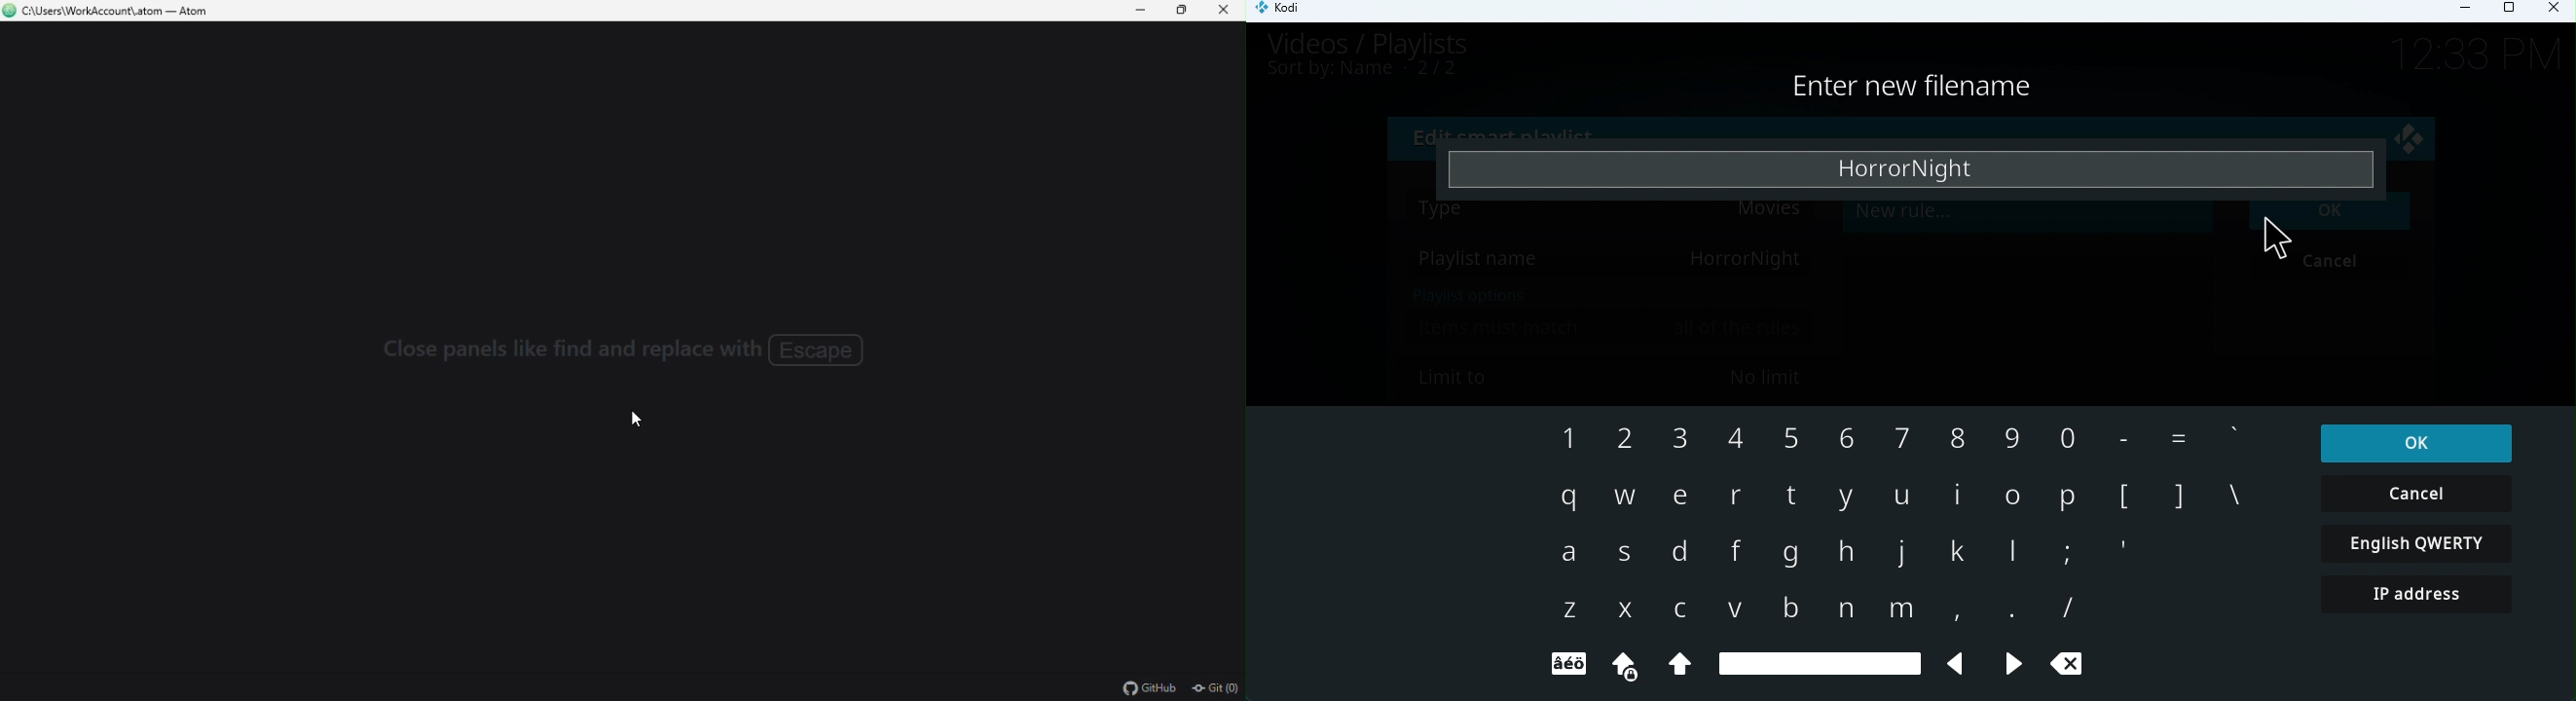 This screenshot has height=728, width=2576. What do you see at coordinates (1933, 90) in the screenshot?
I see `Enter playlist name` at bounding box center [1933, 90].